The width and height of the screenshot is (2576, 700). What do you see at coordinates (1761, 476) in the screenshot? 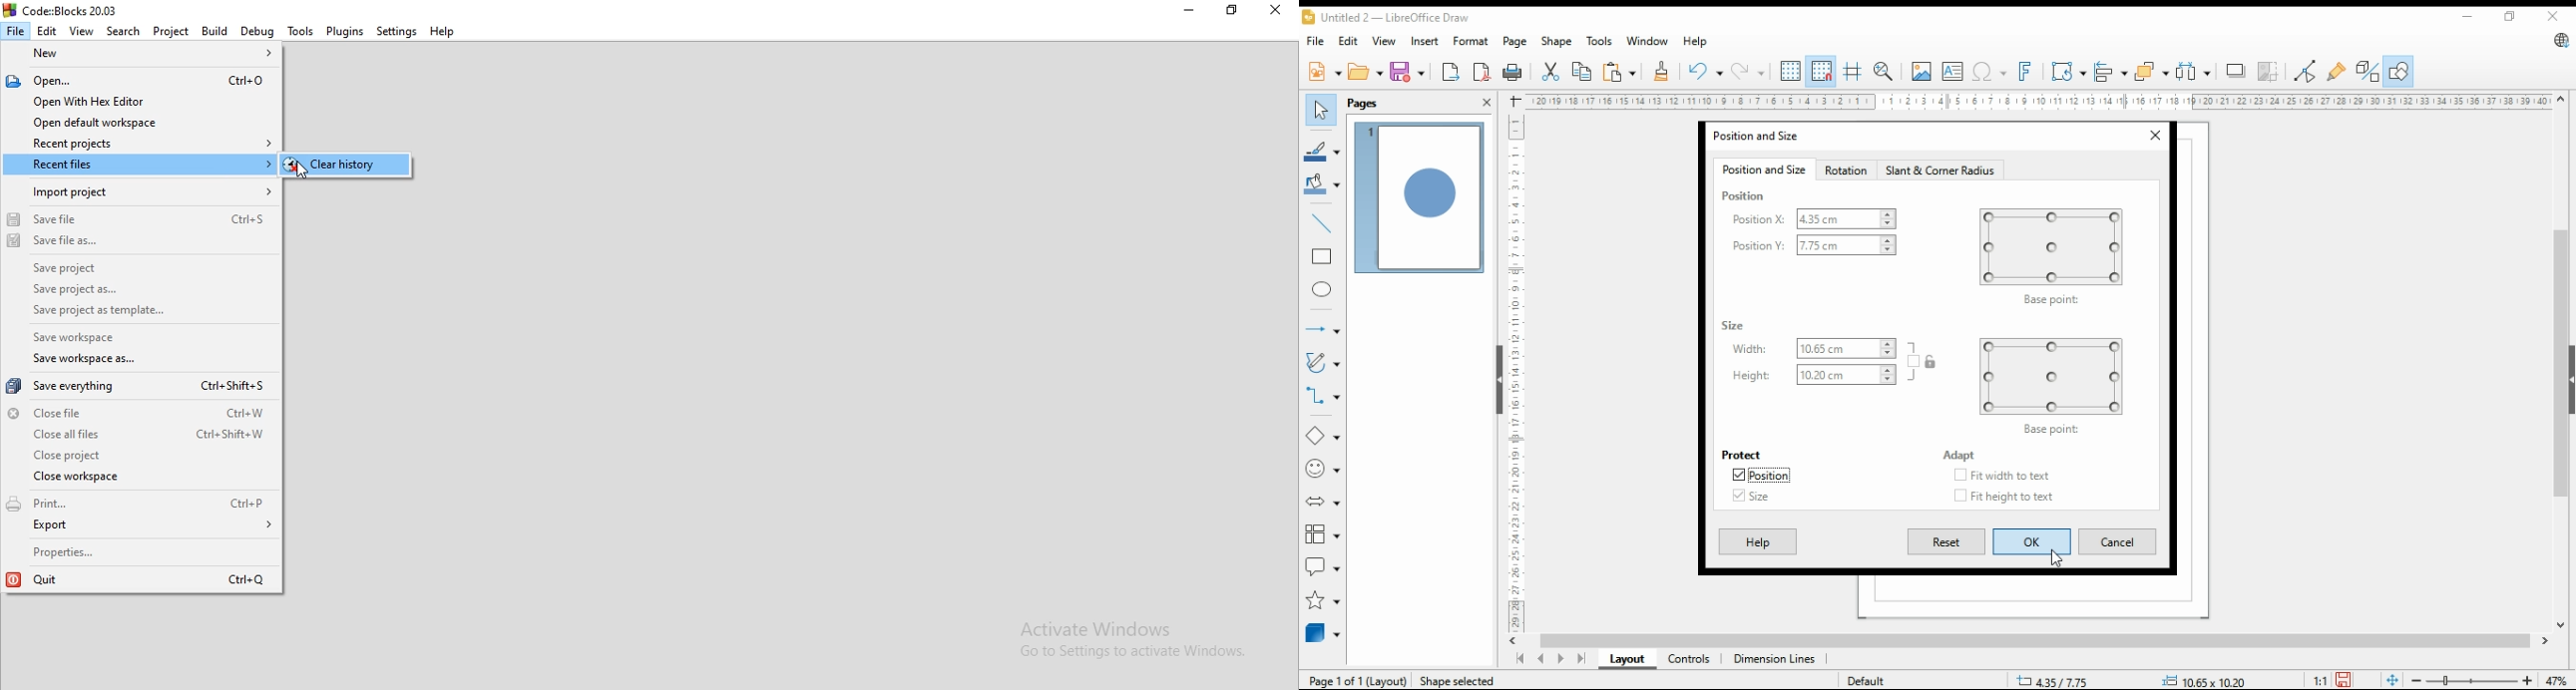
I see `position` at bounding box center [1761, 476].